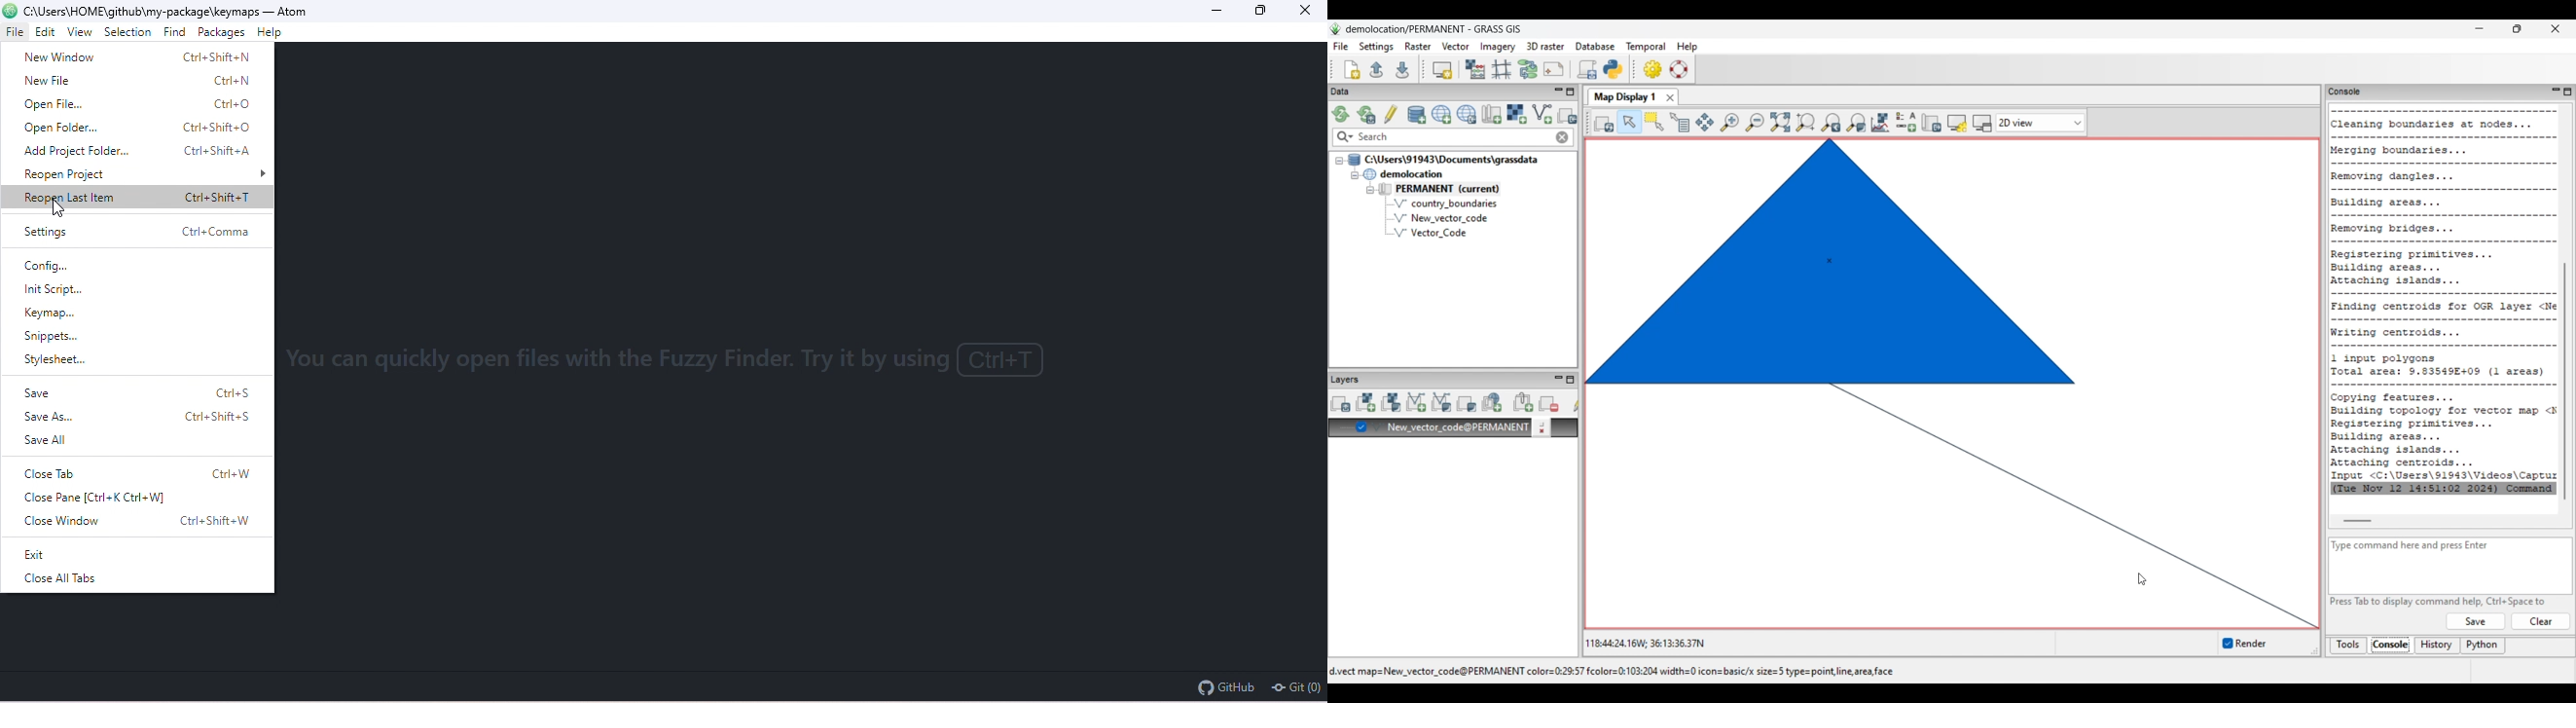 Image resolution: width=2576 pixels, height=728 pixels. I want to click on reopen last item, so click(138, 198).